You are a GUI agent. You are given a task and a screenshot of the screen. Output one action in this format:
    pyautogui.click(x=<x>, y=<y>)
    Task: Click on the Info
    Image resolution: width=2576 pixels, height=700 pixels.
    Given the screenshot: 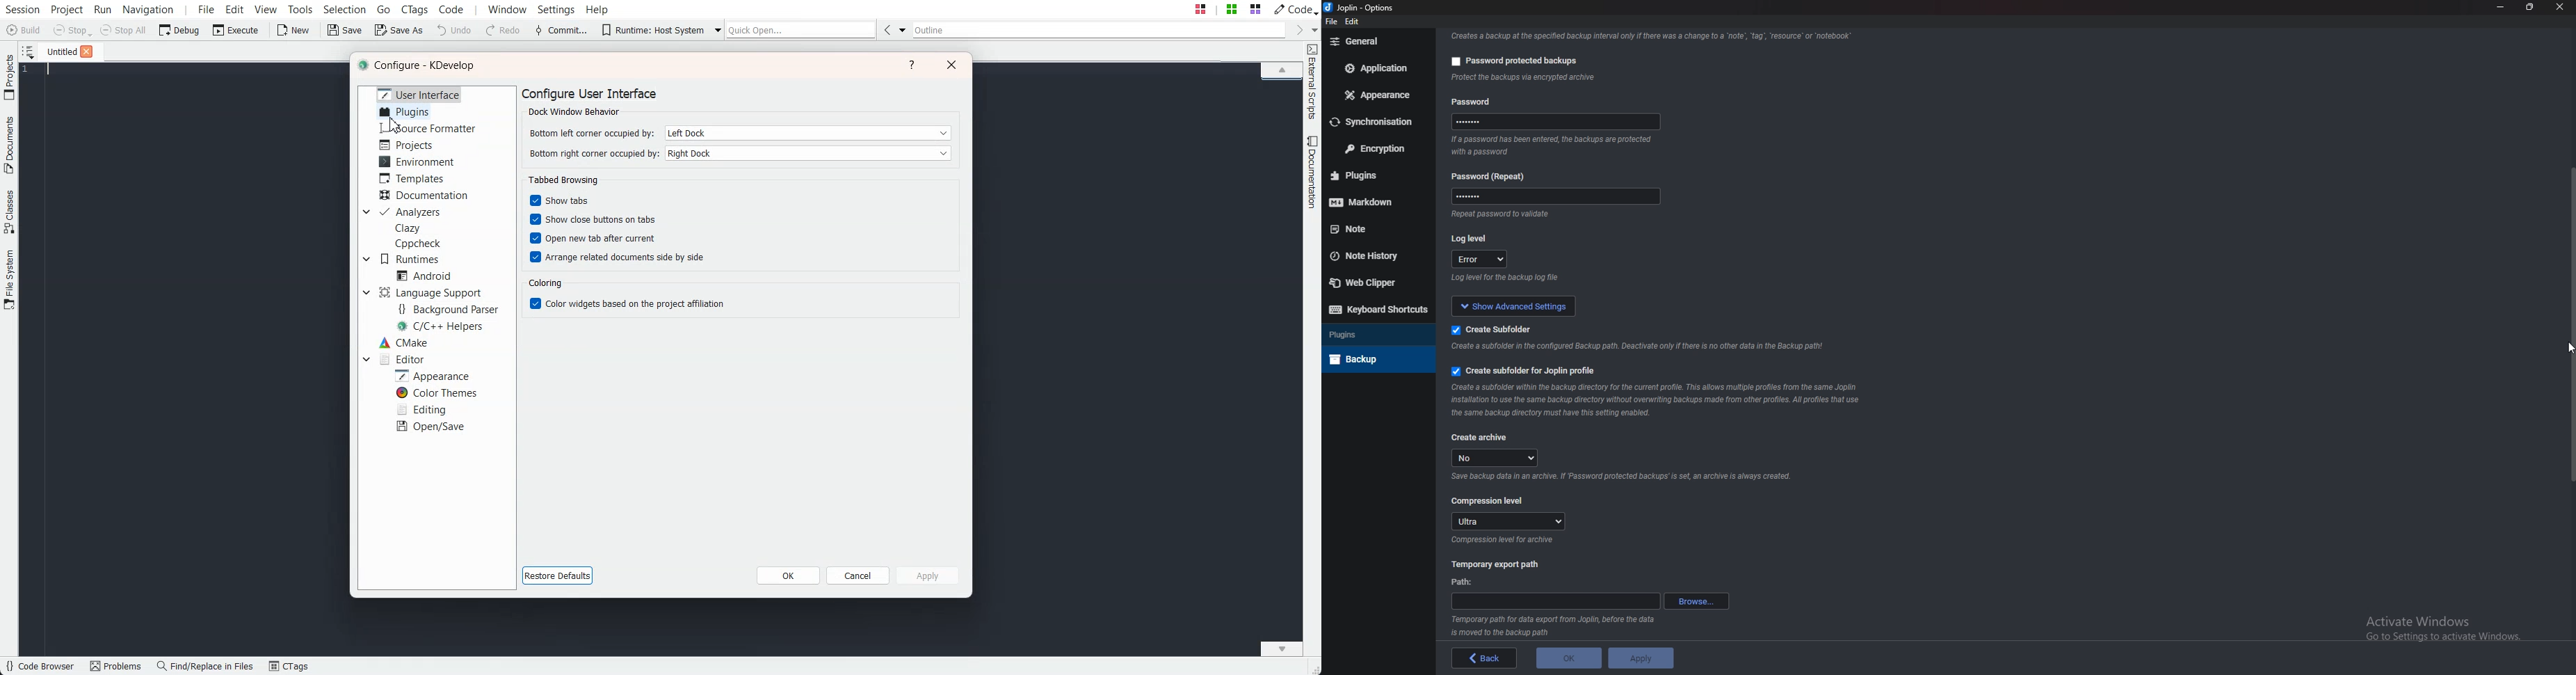 What is the action you would take?
    pyautogui.click(x=1555, y=627)
    